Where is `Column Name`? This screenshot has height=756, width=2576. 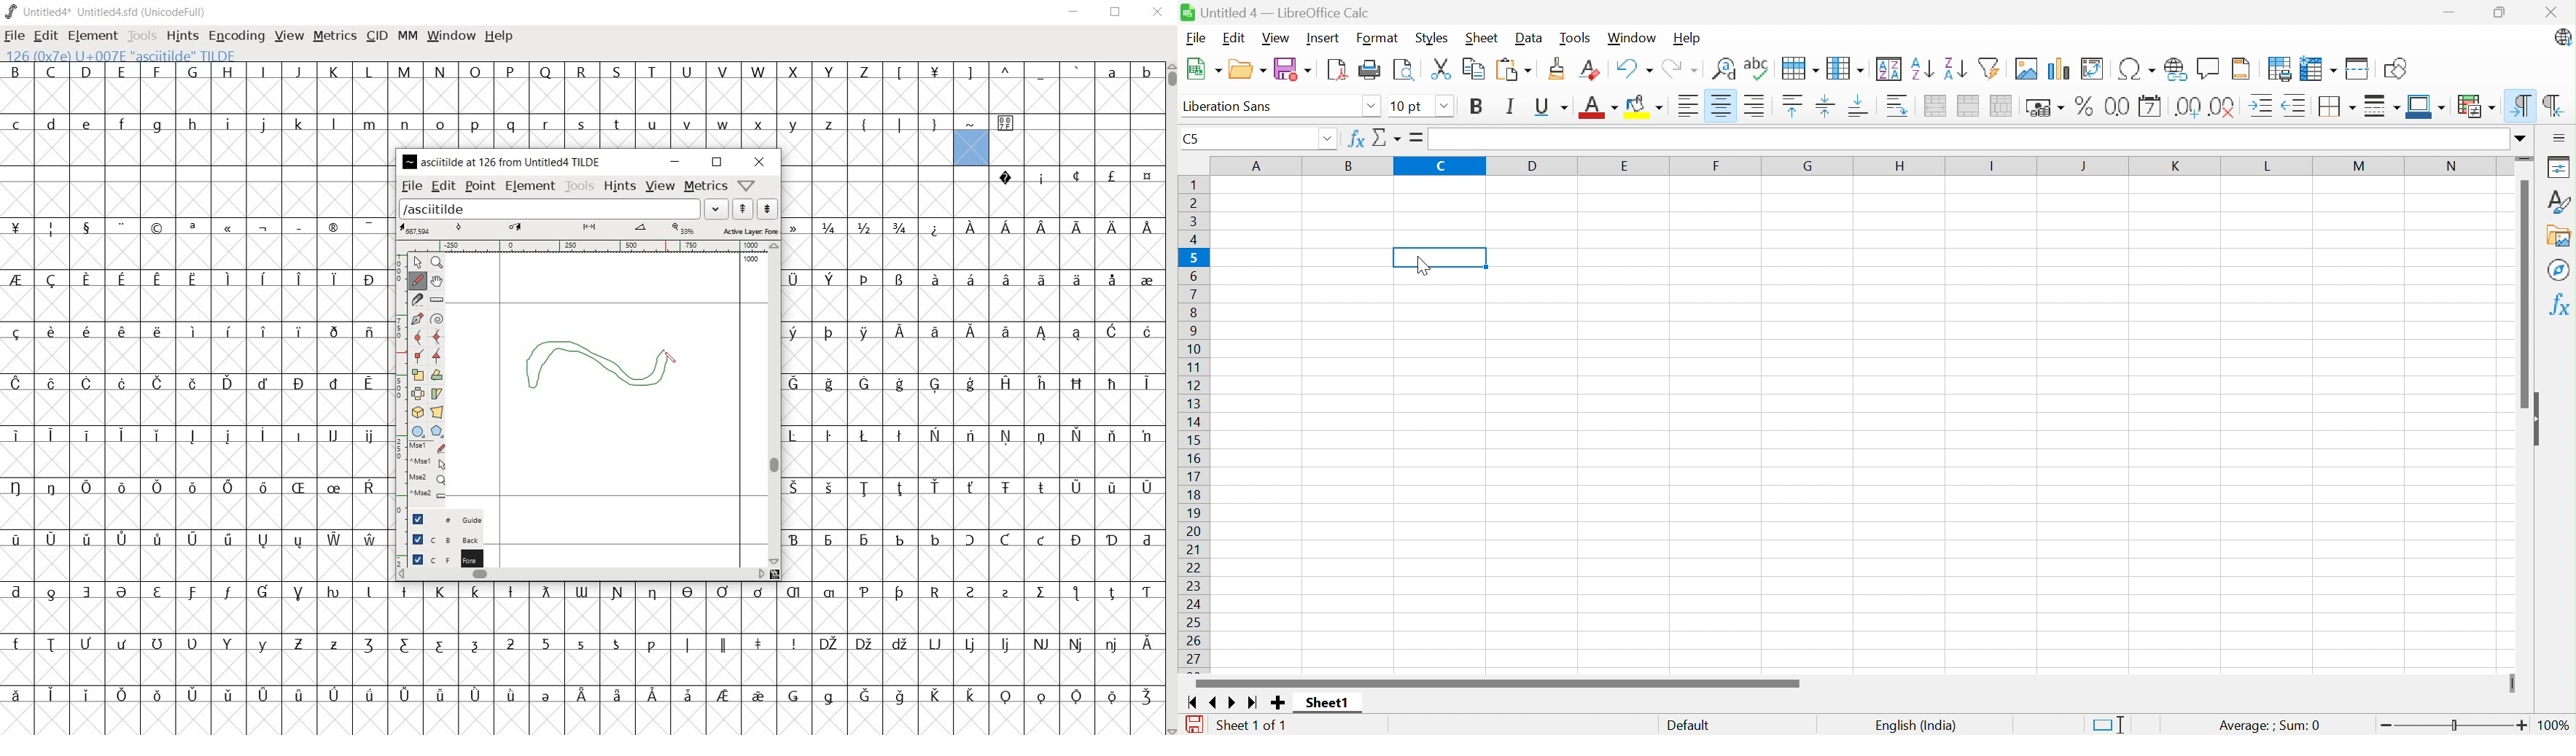 Column Name is located at coordinates (1859, 166).